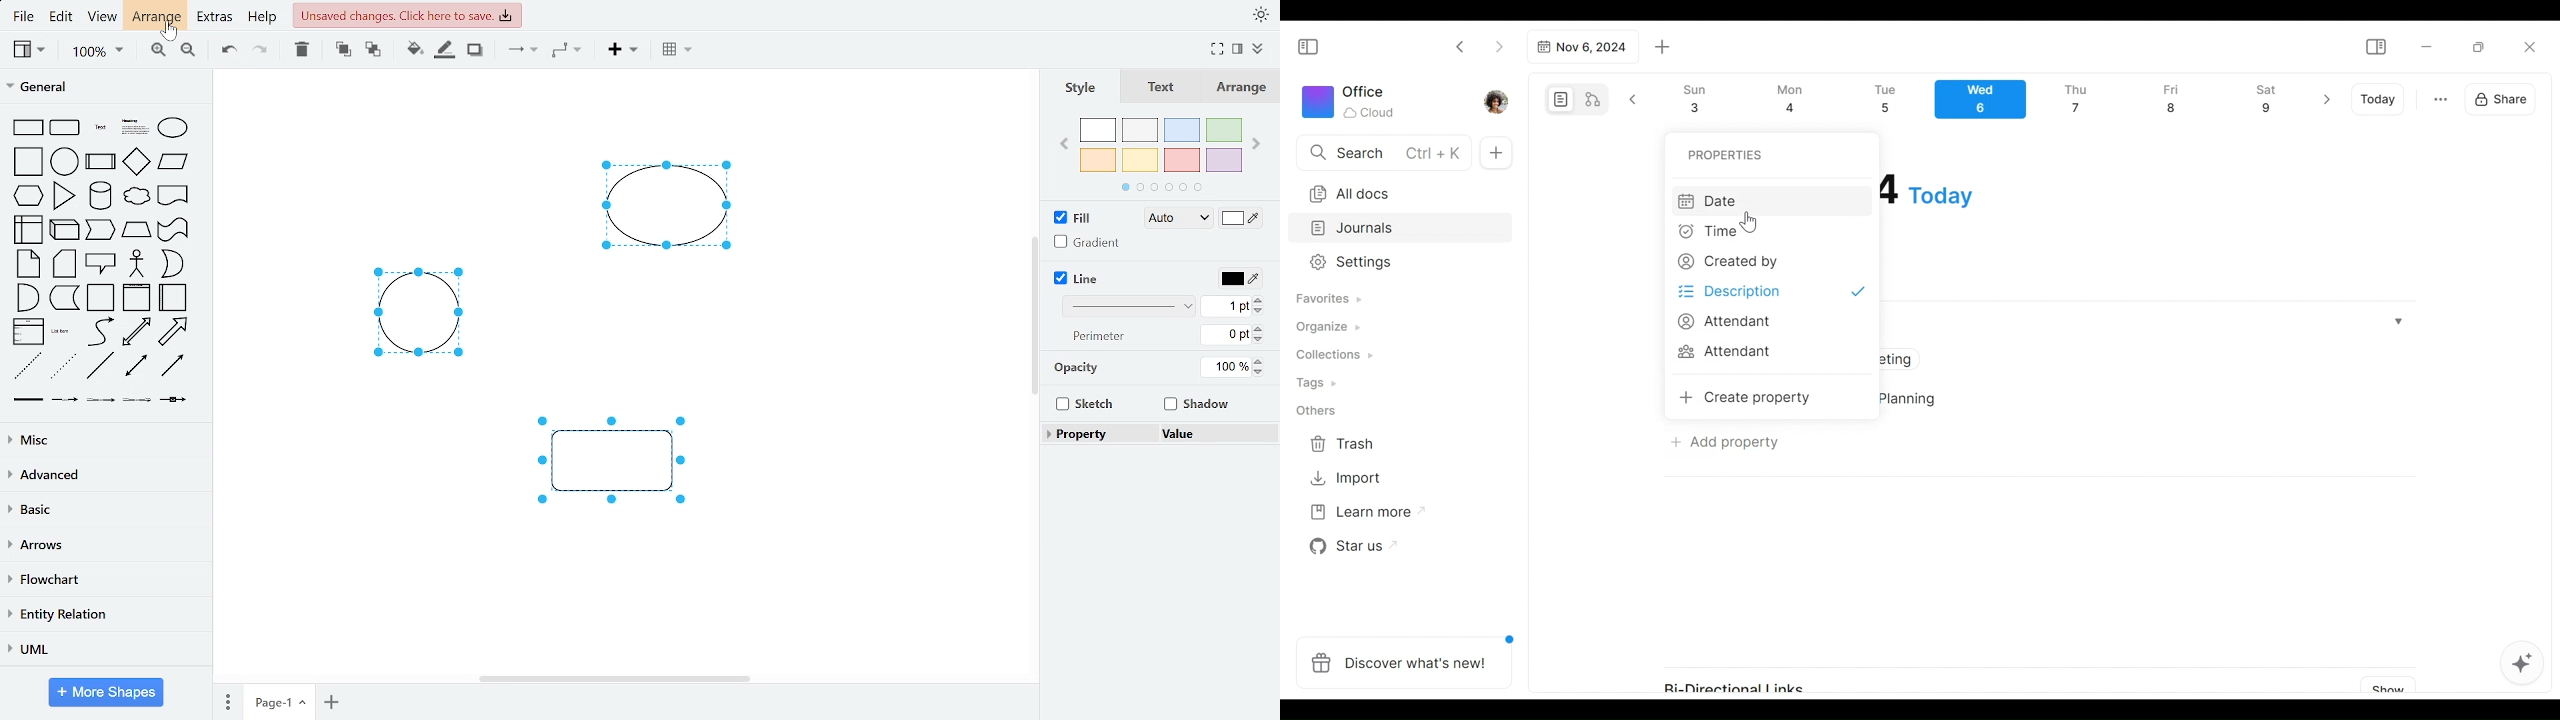  What do you see at coordinates (305, 51) in the screenshot?
I see `delete` at bounding box center [305, 51].